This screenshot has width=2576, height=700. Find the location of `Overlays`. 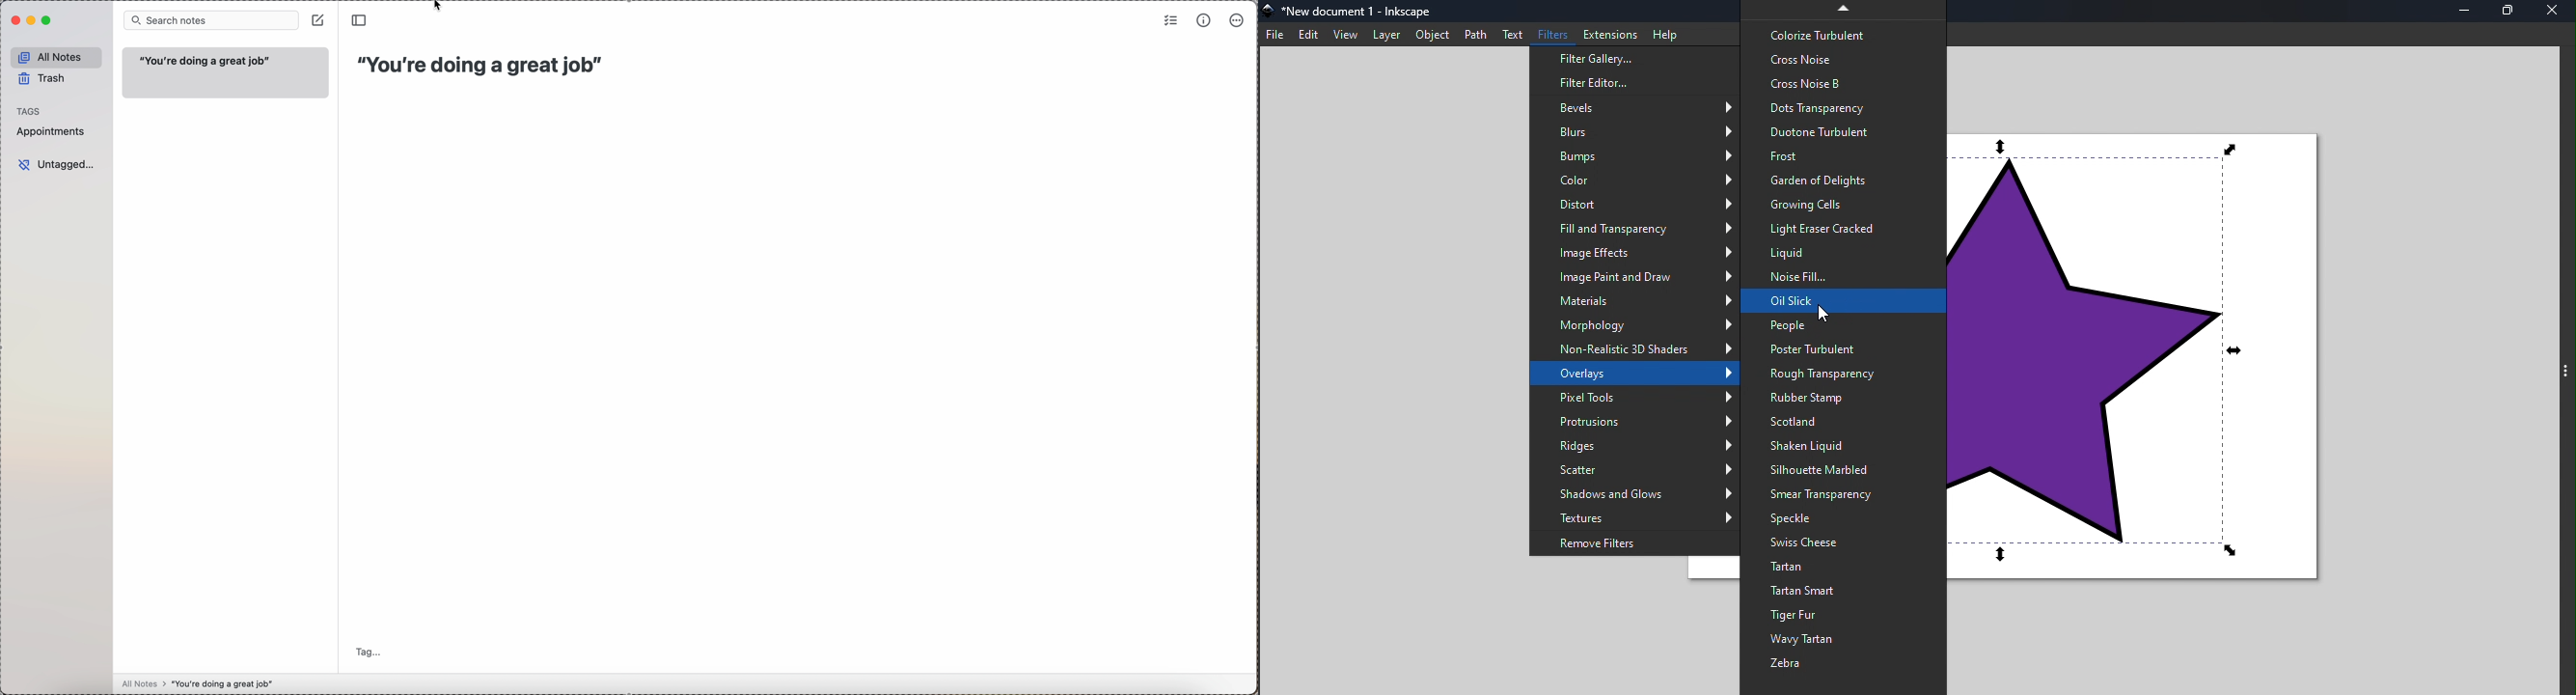

Overlays is located at coordinates (1635, 375).